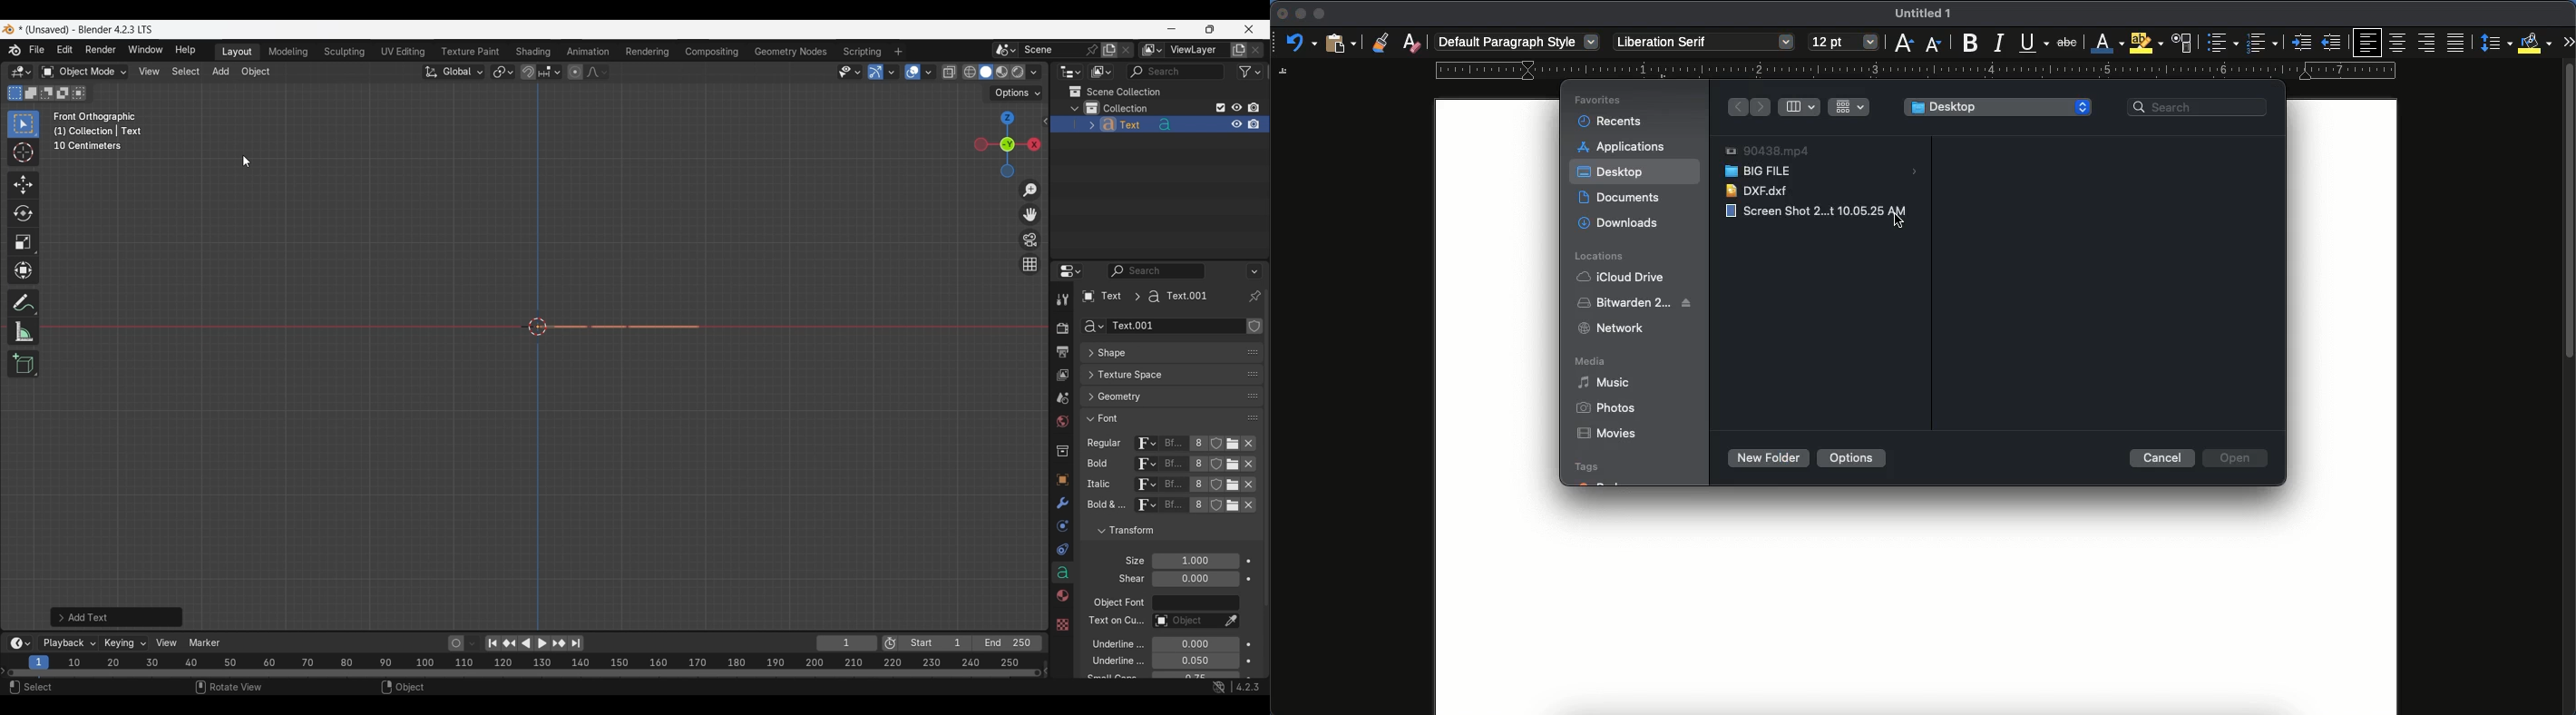 This screenshot has width=2576, height=728. Describe the element at coordinates (1253, 546) in the screenshot. I see `Change order in the list` at that location.